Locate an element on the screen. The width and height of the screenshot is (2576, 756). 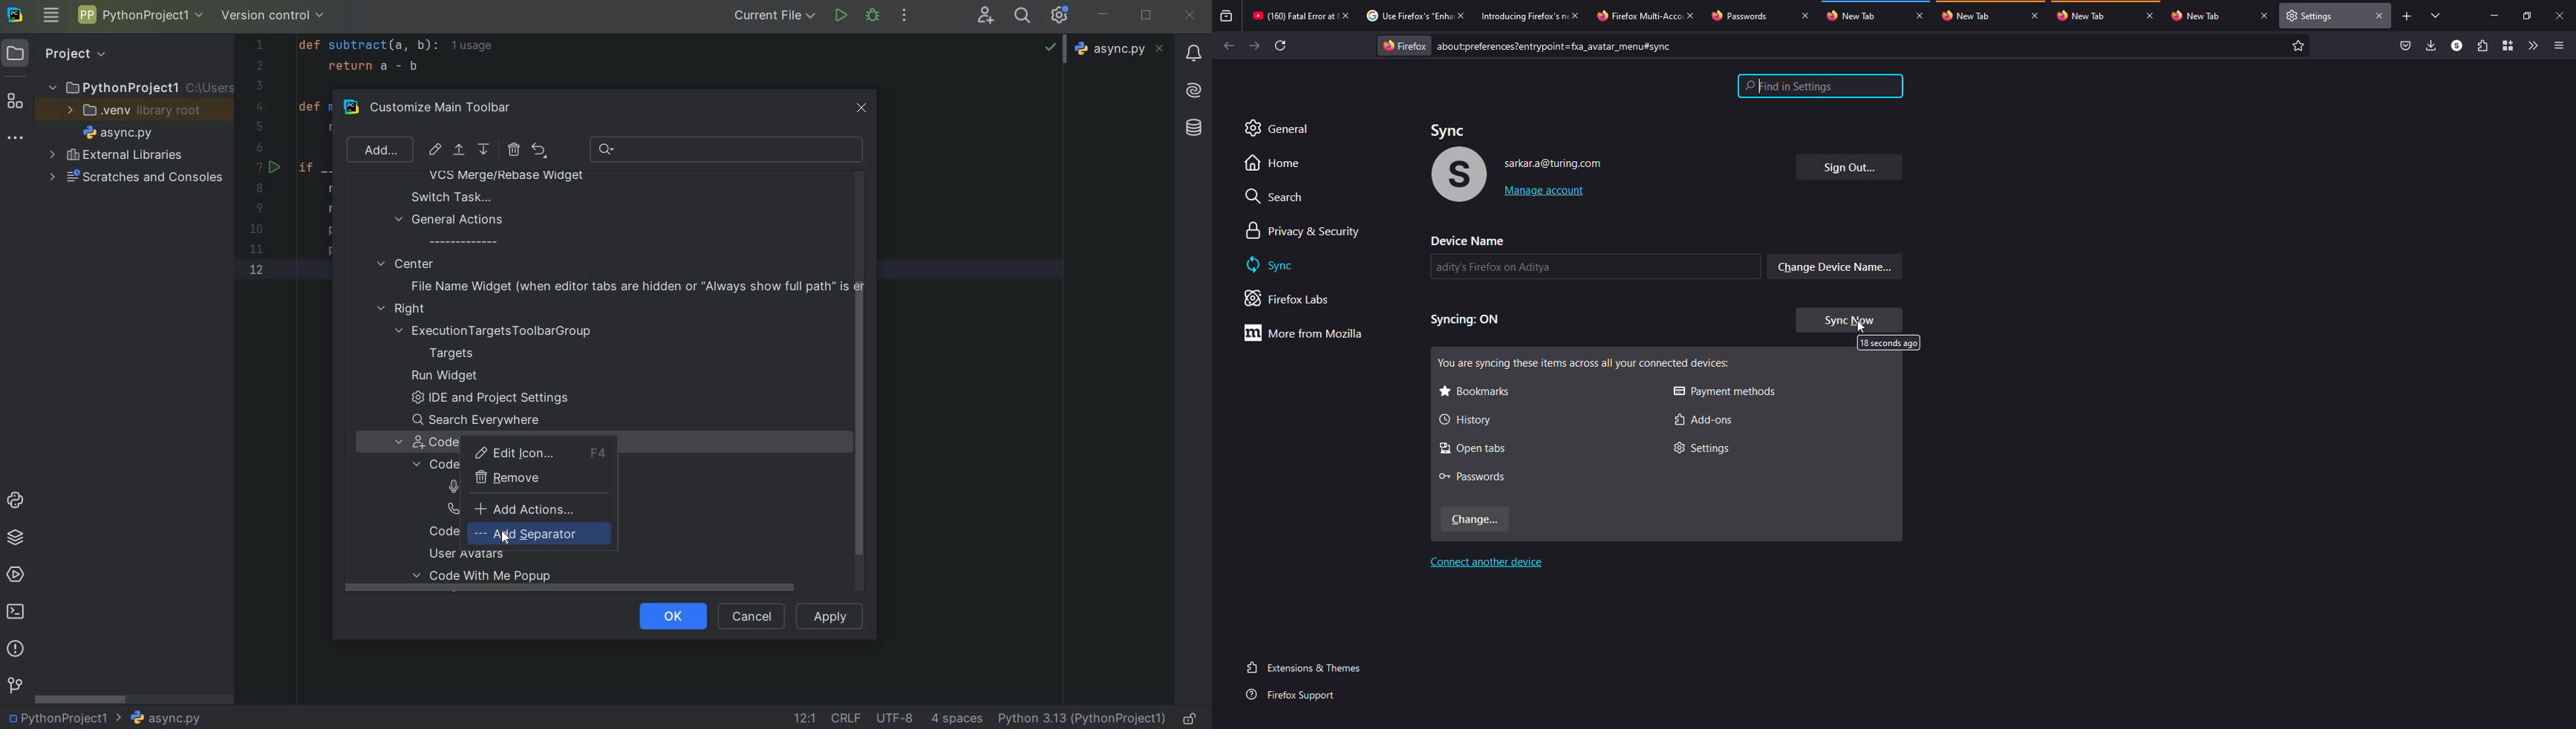
LINE SEPARATOR is located at coordinates (847, 717).